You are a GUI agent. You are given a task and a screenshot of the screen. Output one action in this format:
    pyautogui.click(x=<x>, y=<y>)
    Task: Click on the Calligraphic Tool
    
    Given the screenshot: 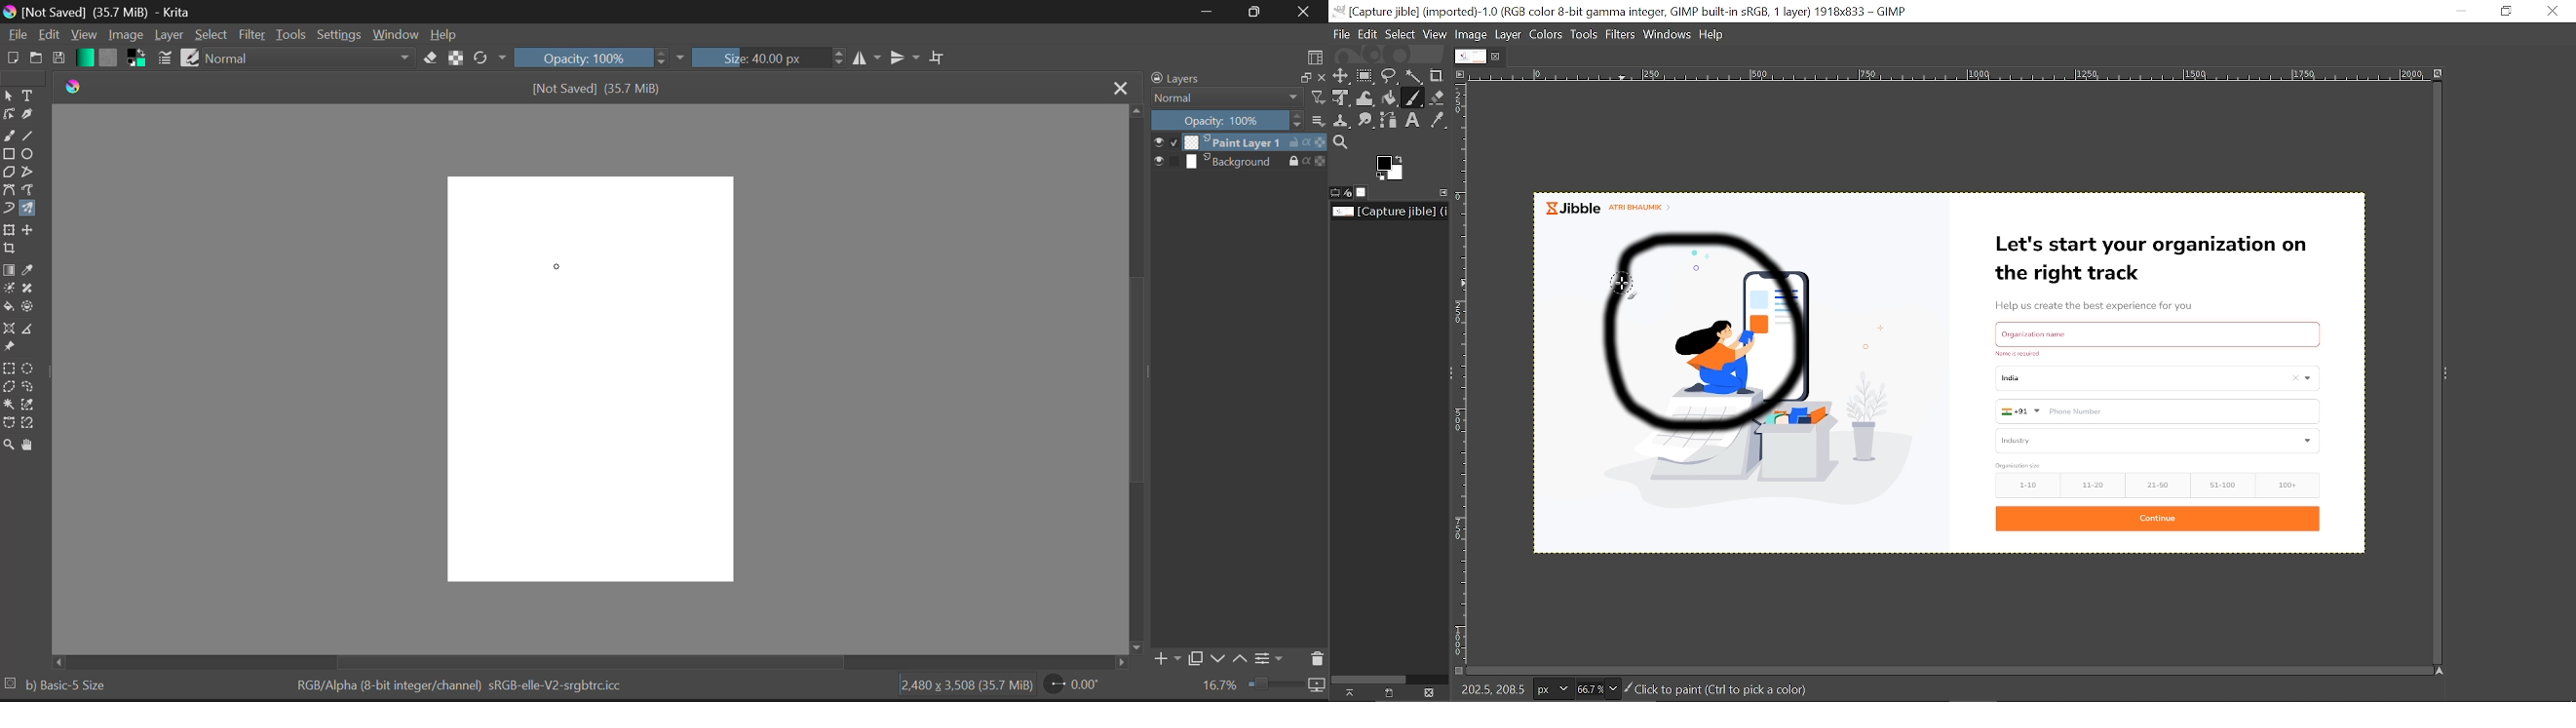 What is the action you would take?
    pyautogui.click(x=30, y=113)
    